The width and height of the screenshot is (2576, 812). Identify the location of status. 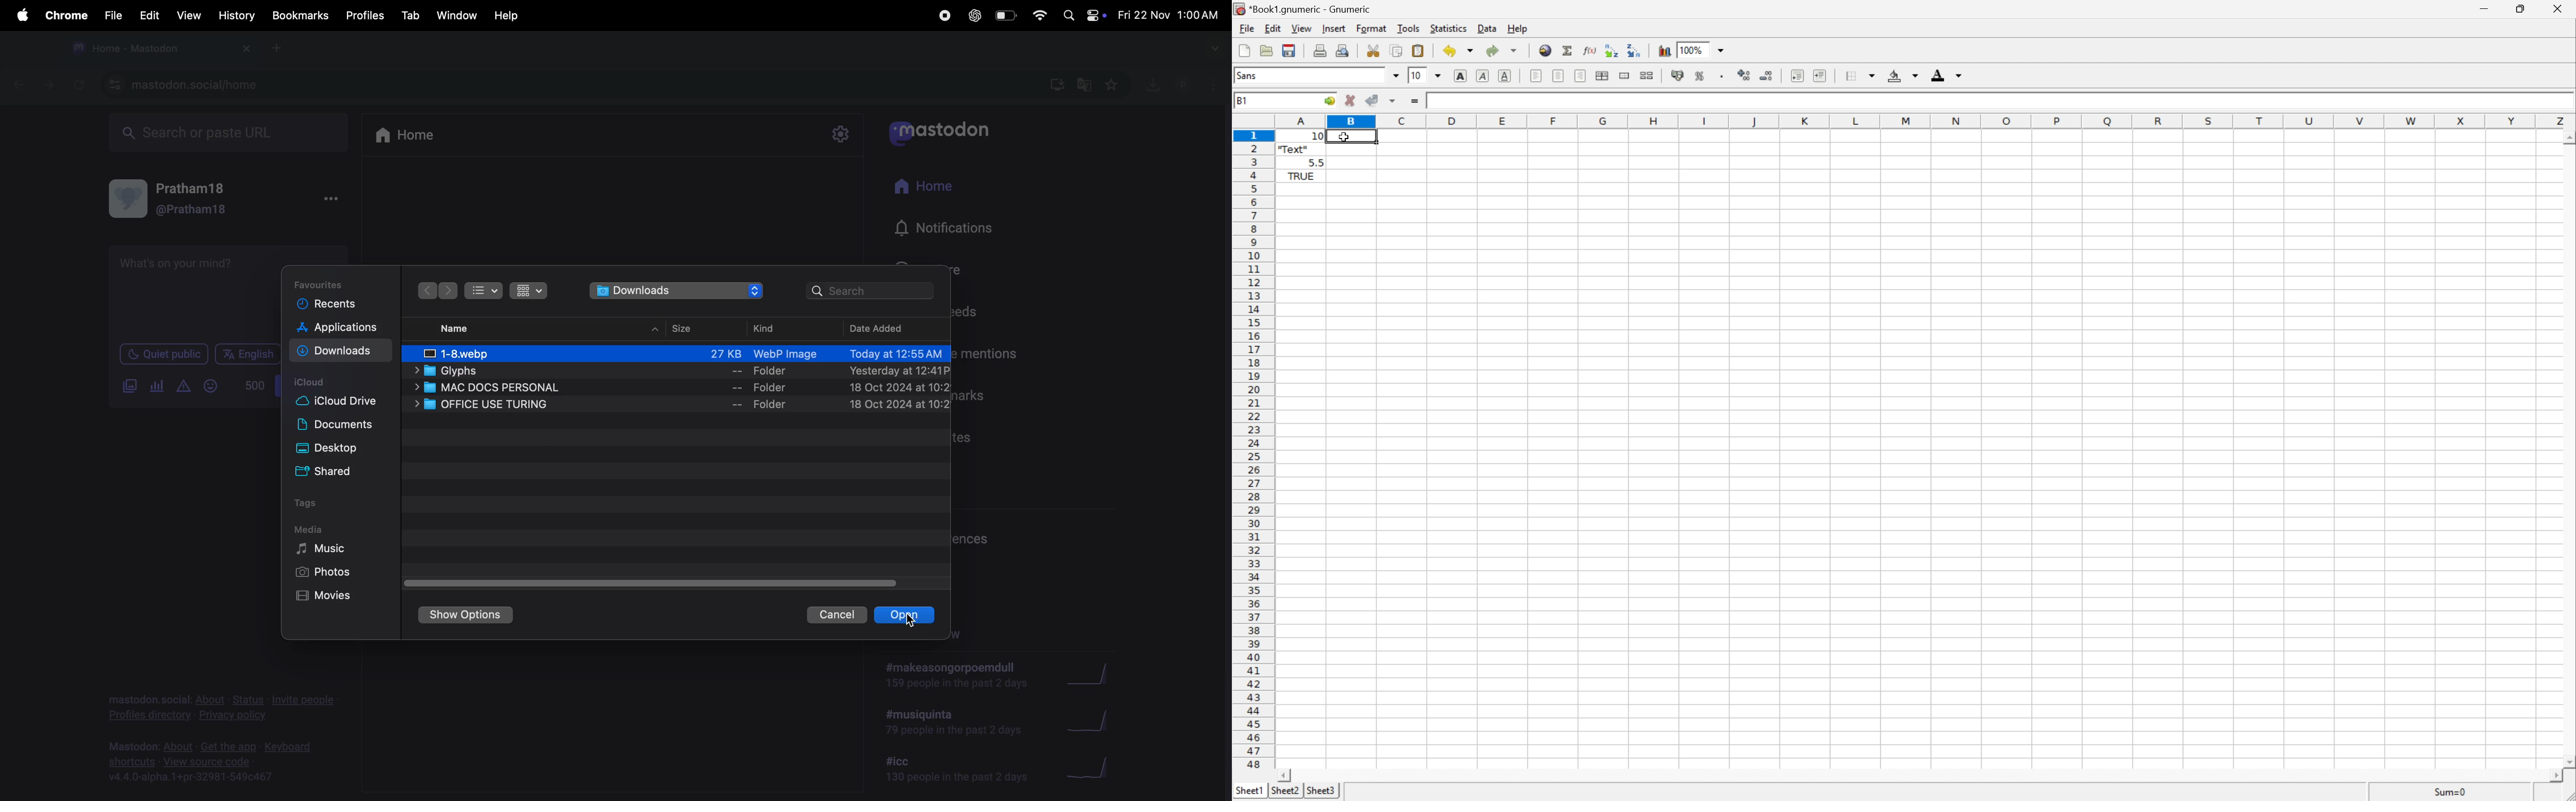
(250, 700).